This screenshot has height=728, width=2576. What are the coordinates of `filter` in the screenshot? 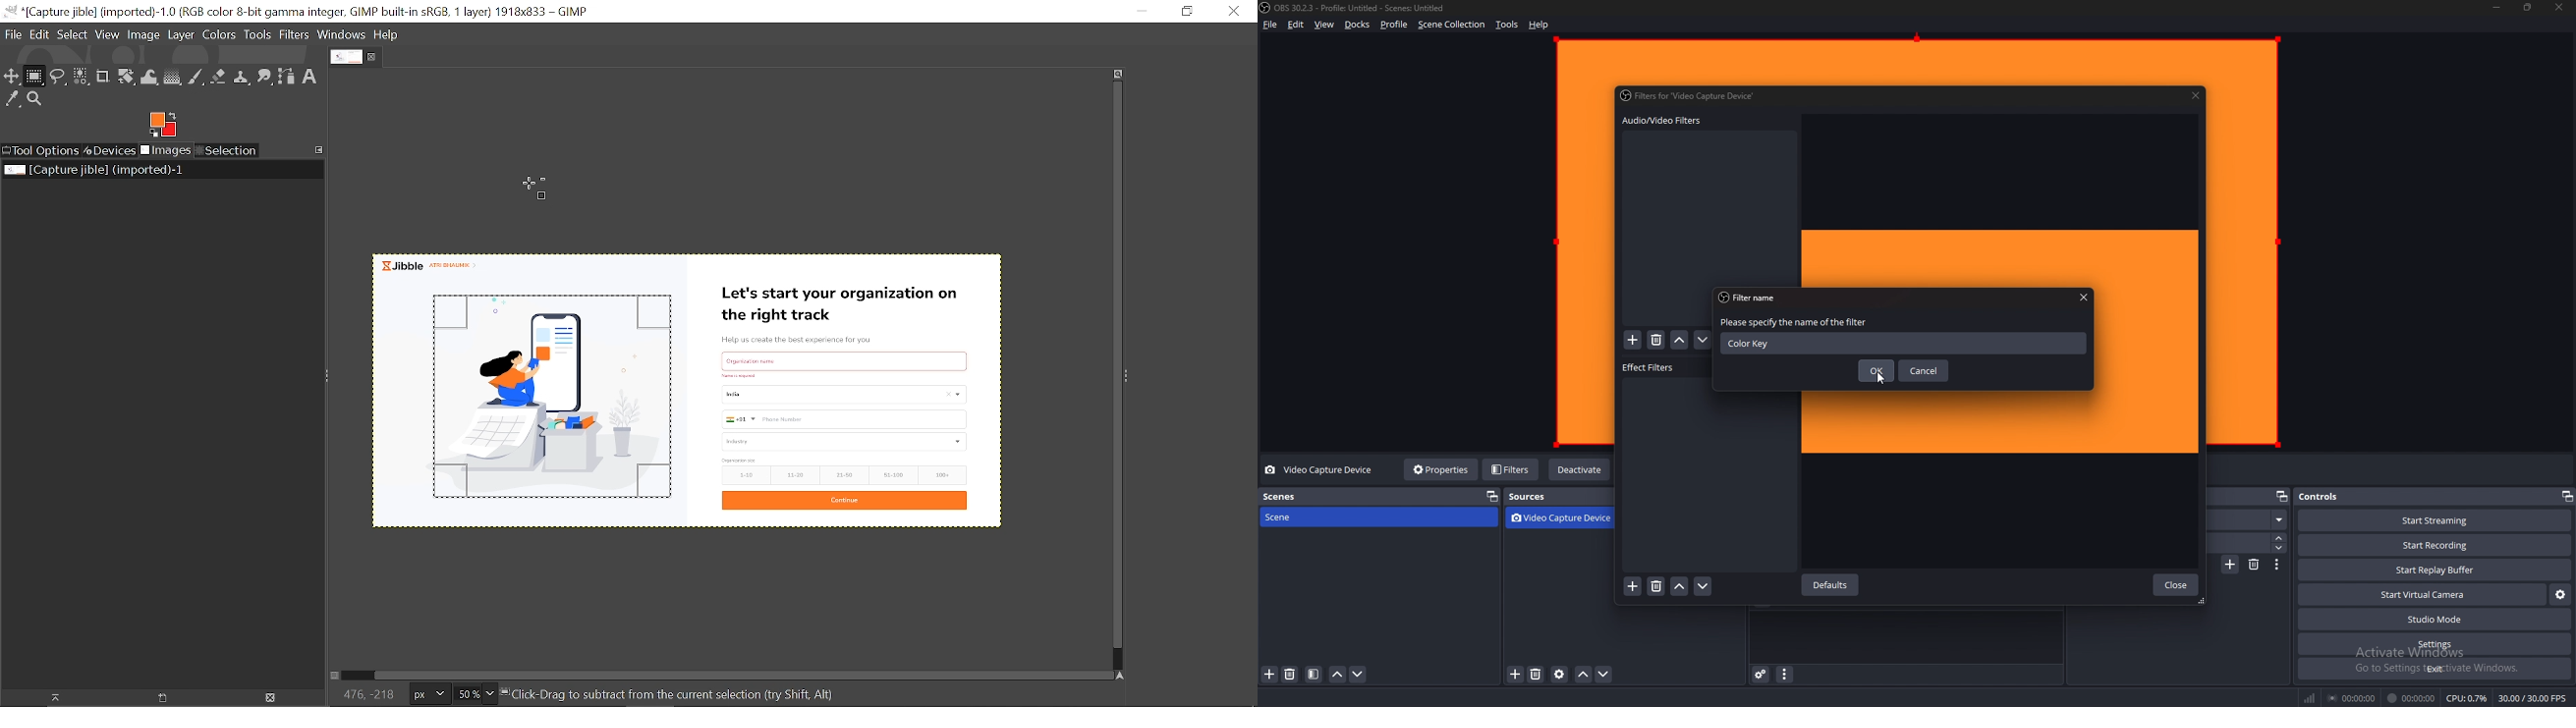 It's located at (1314, 675).